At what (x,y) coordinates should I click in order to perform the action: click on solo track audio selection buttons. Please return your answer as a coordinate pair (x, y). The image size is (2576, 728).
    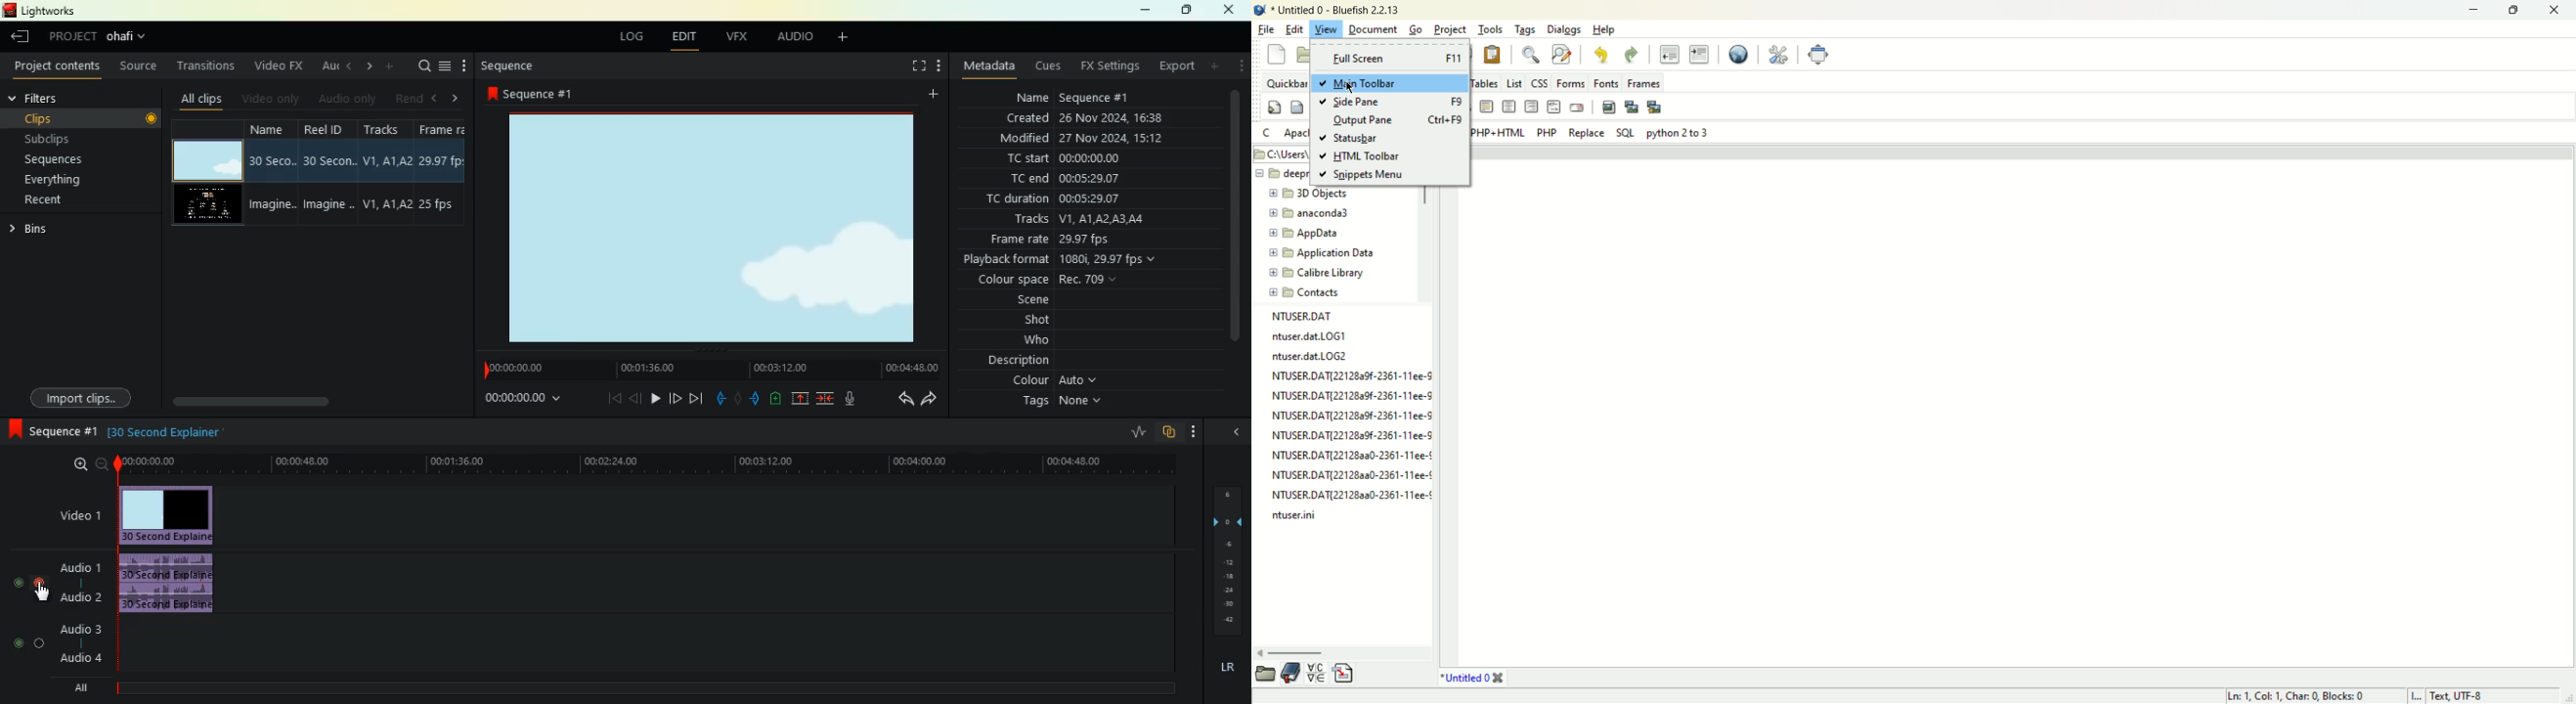
    Looking at the image, I should click on (32, 582).